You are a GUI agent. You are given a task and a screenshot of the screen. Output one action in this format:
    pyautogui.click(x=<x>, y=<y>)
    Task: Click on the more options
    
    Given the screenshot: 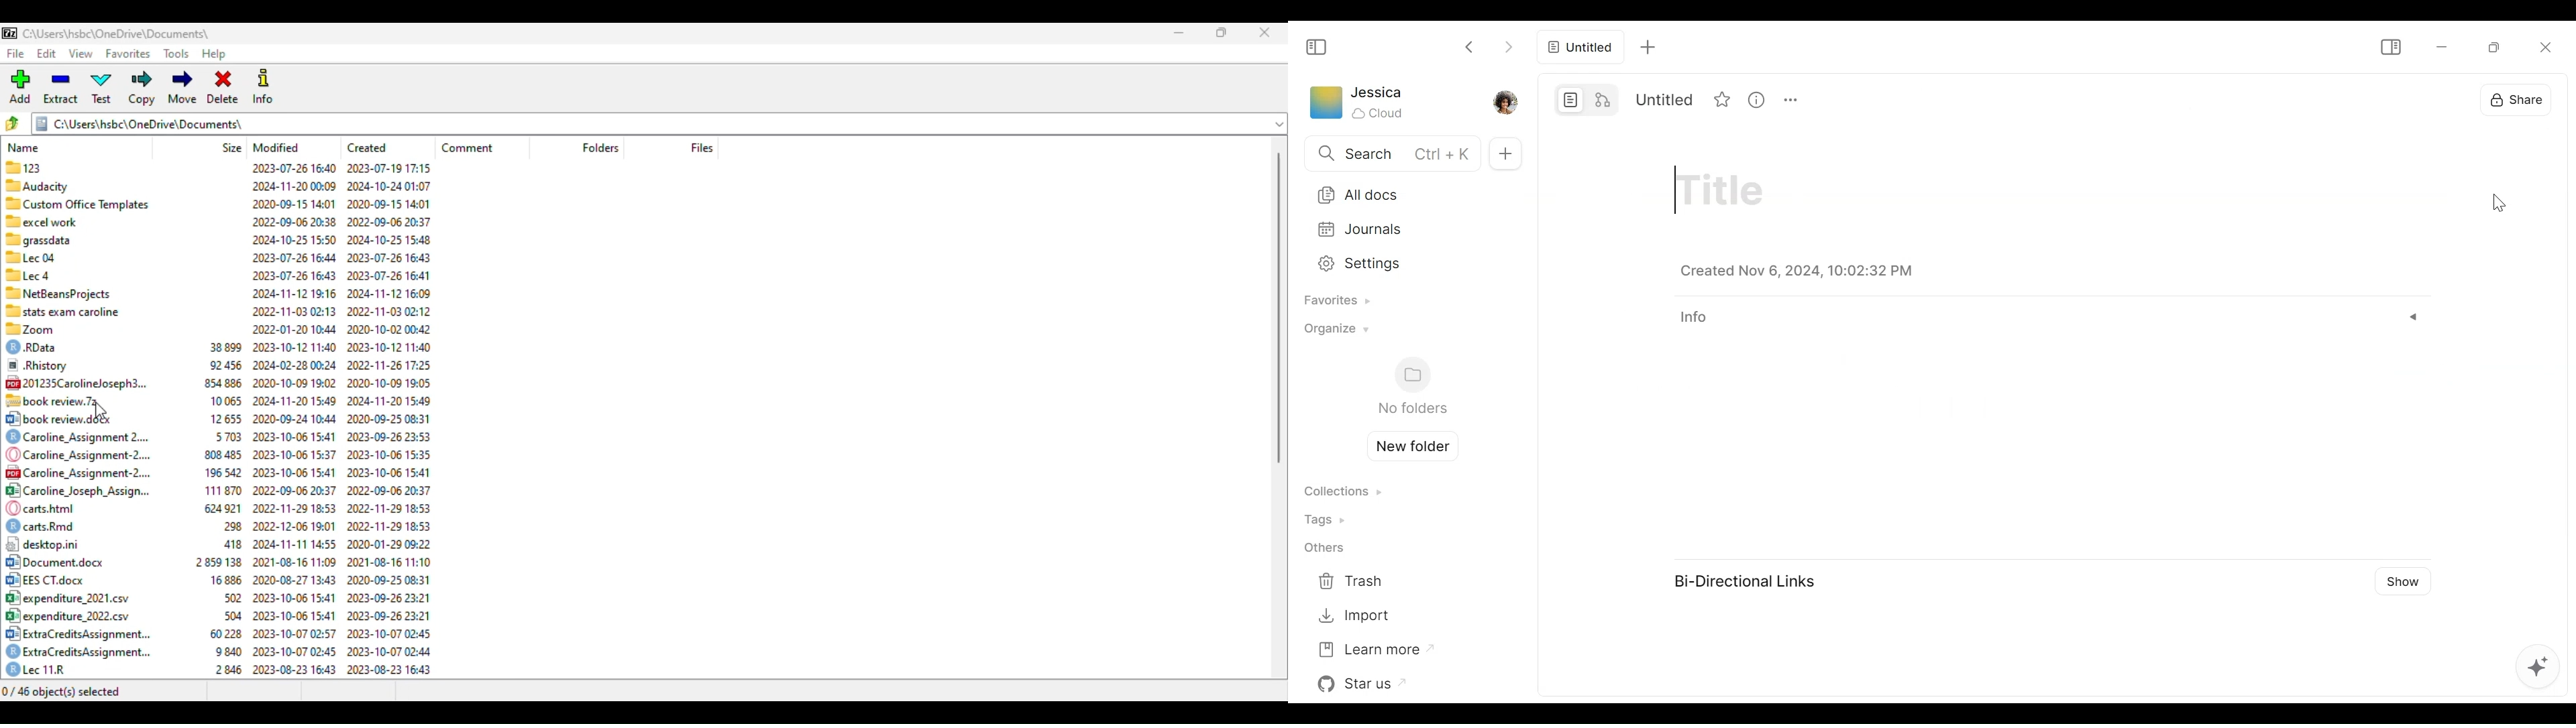 What is the action you would take?
    pyautogui.click(x=1790, y=99)
    